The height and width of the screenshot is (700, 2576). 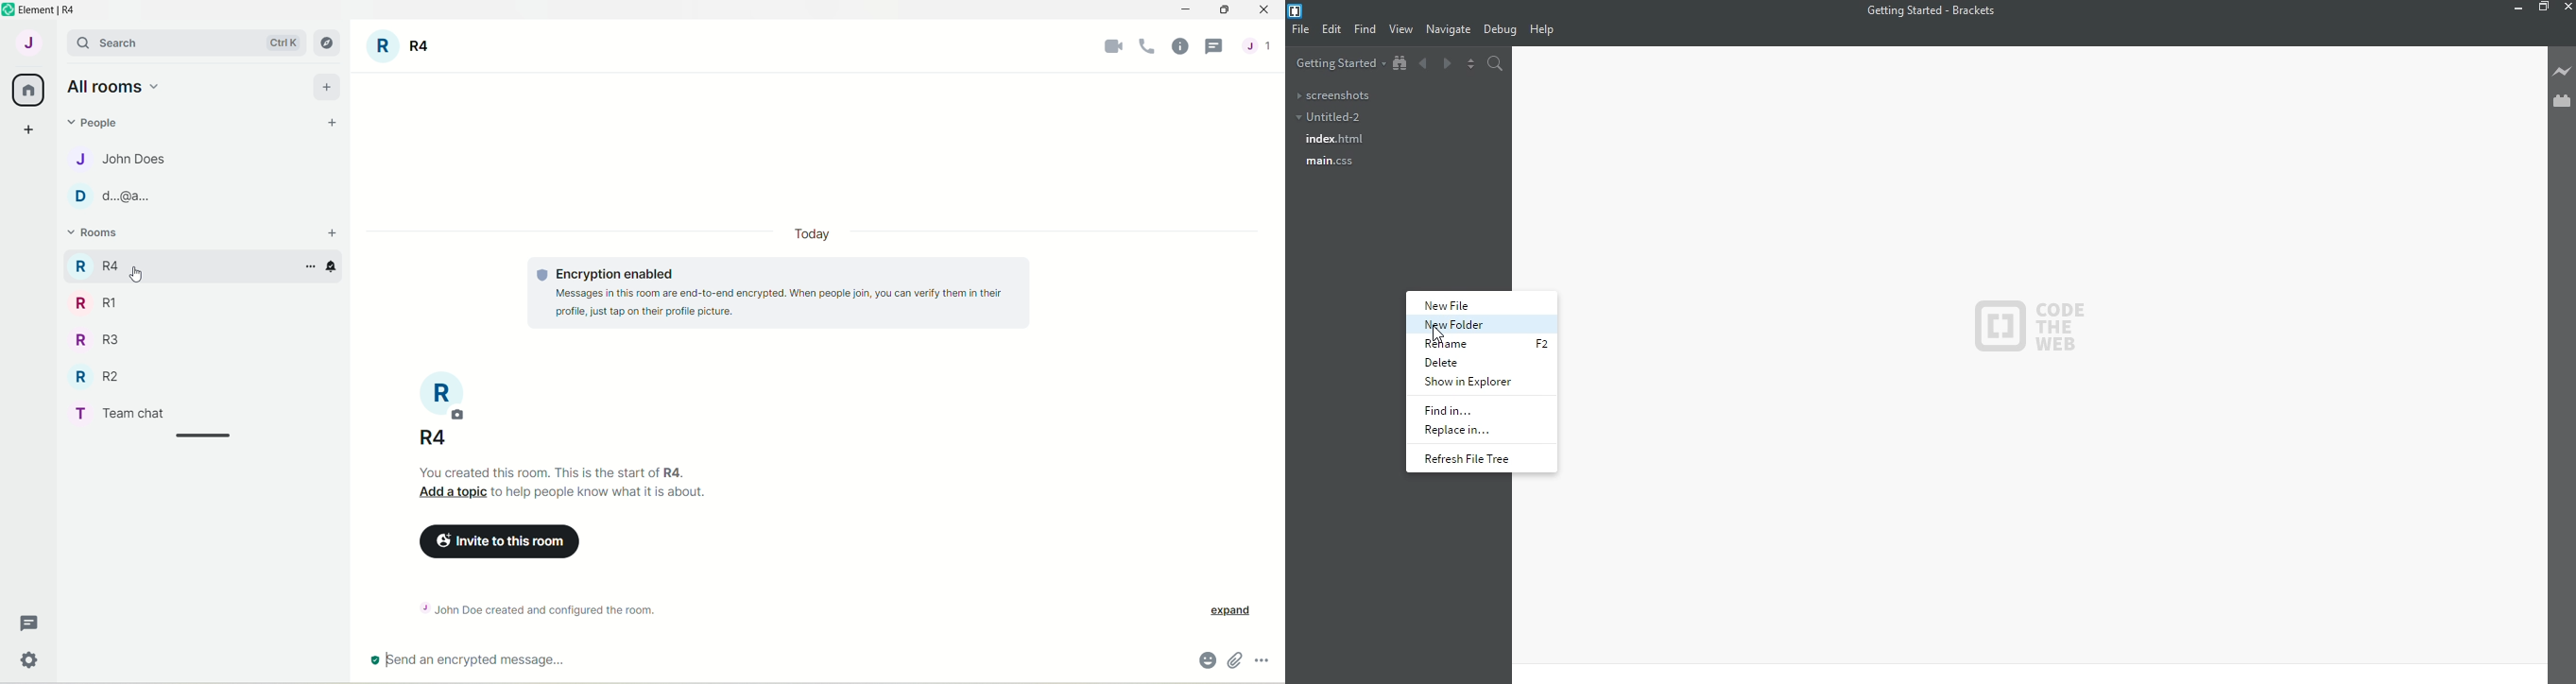 What do you see at coordinates (92, 373) in the screenshot?
I see `R R2` at bounding box center [92, 373].